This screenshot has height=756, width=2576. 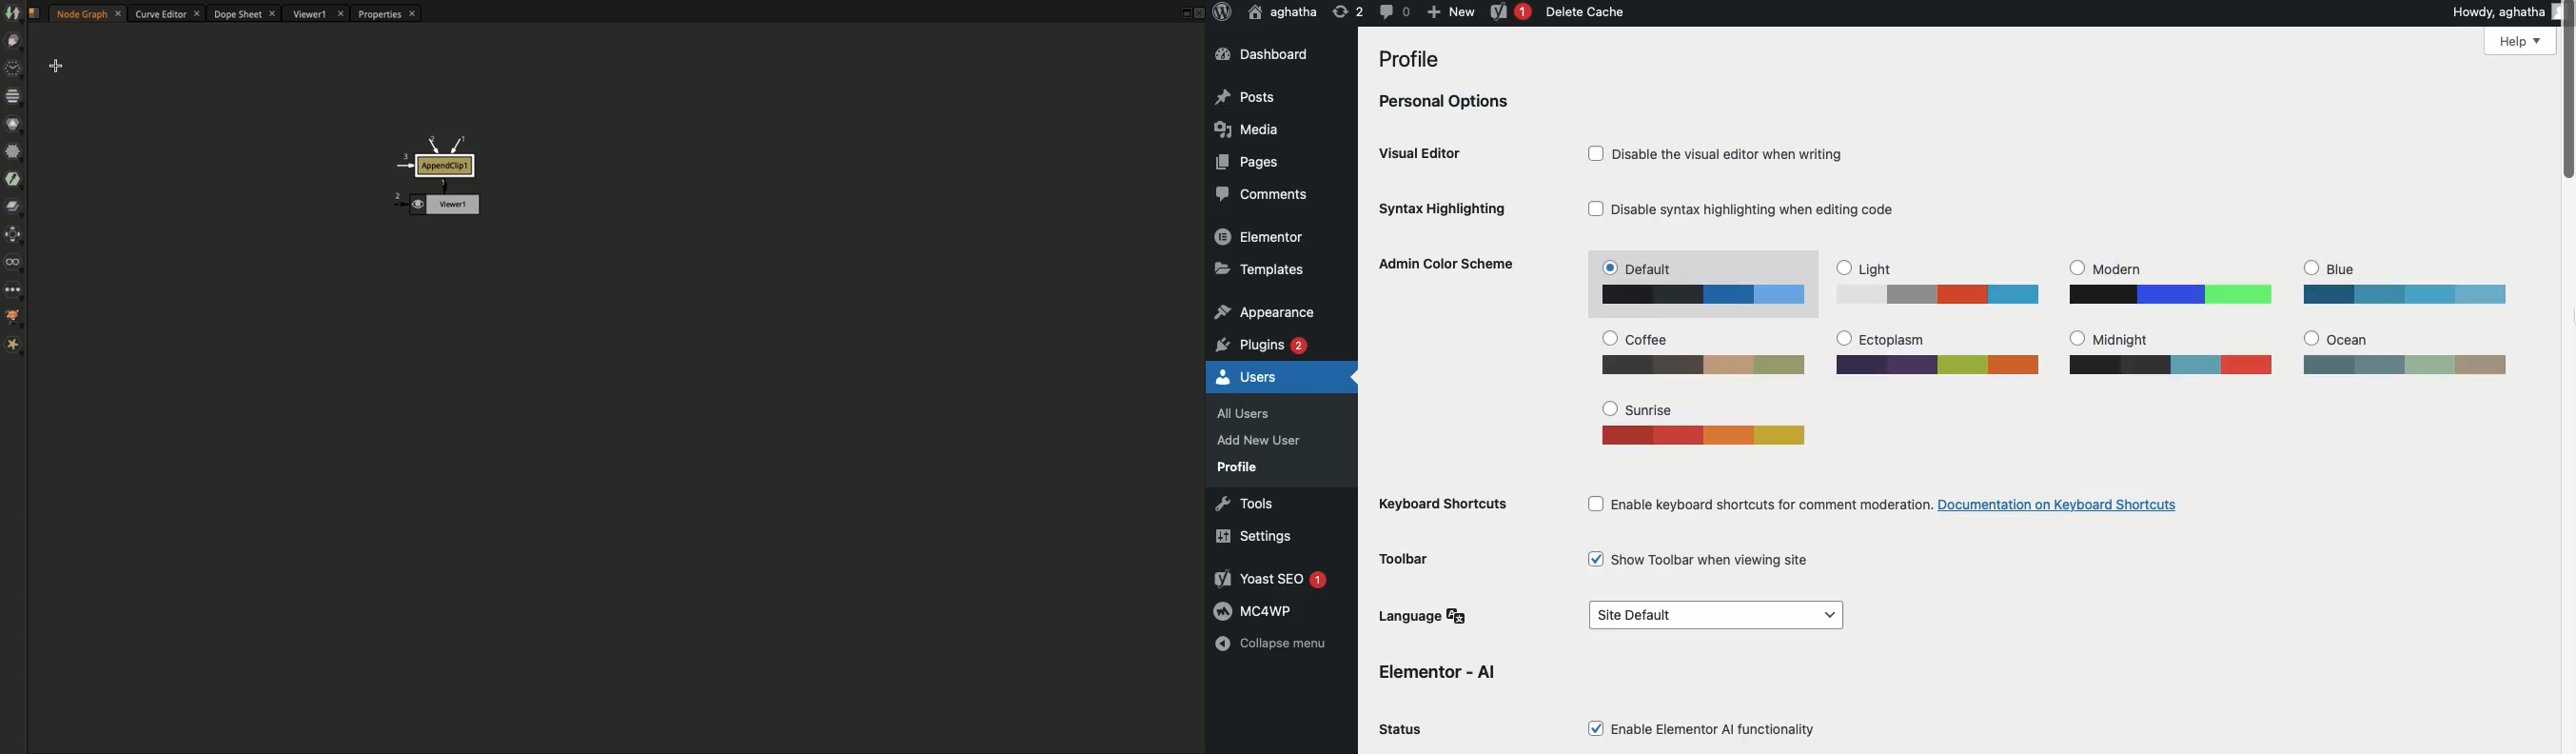 I want to click on Visual editor, so click(x=1420, y=154).